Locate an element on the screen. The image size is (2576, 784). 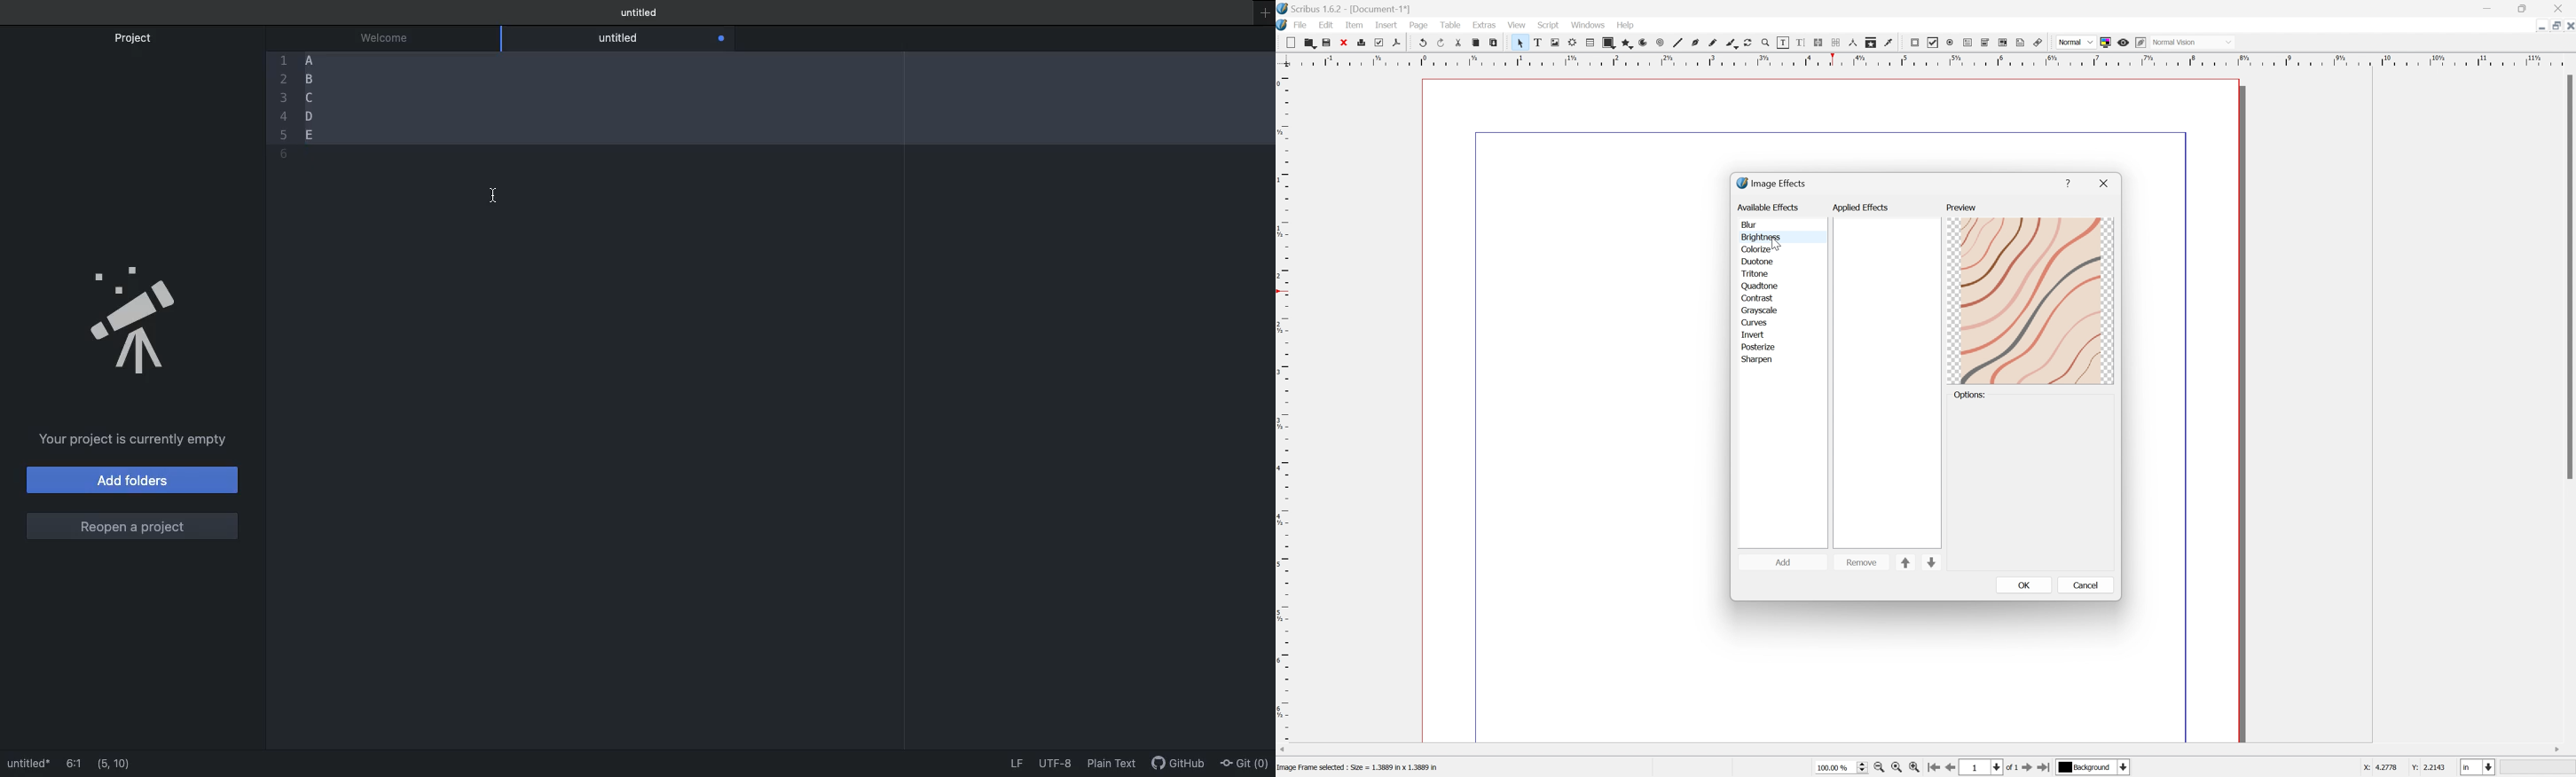
Unlink text frames is located at coordinates (1838, 42).